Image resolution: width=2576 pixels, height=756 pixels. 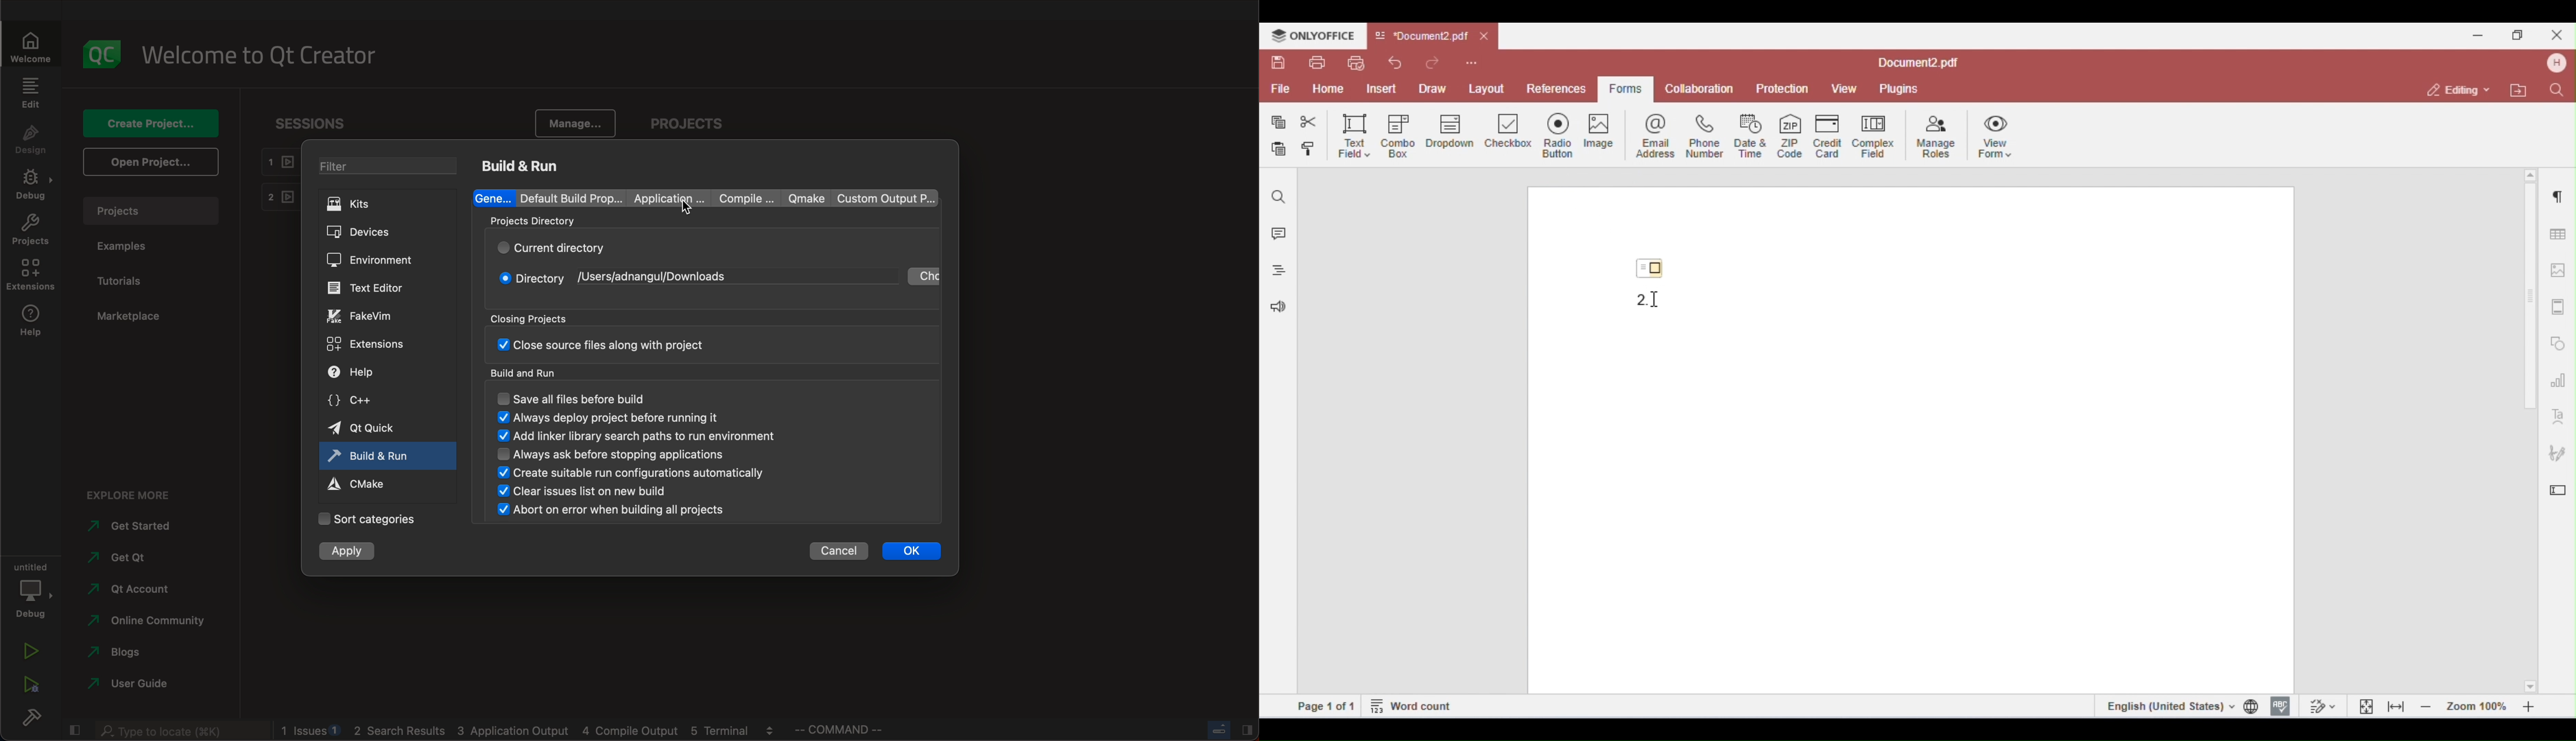 I want to click on default, so click(x=571, y=197).